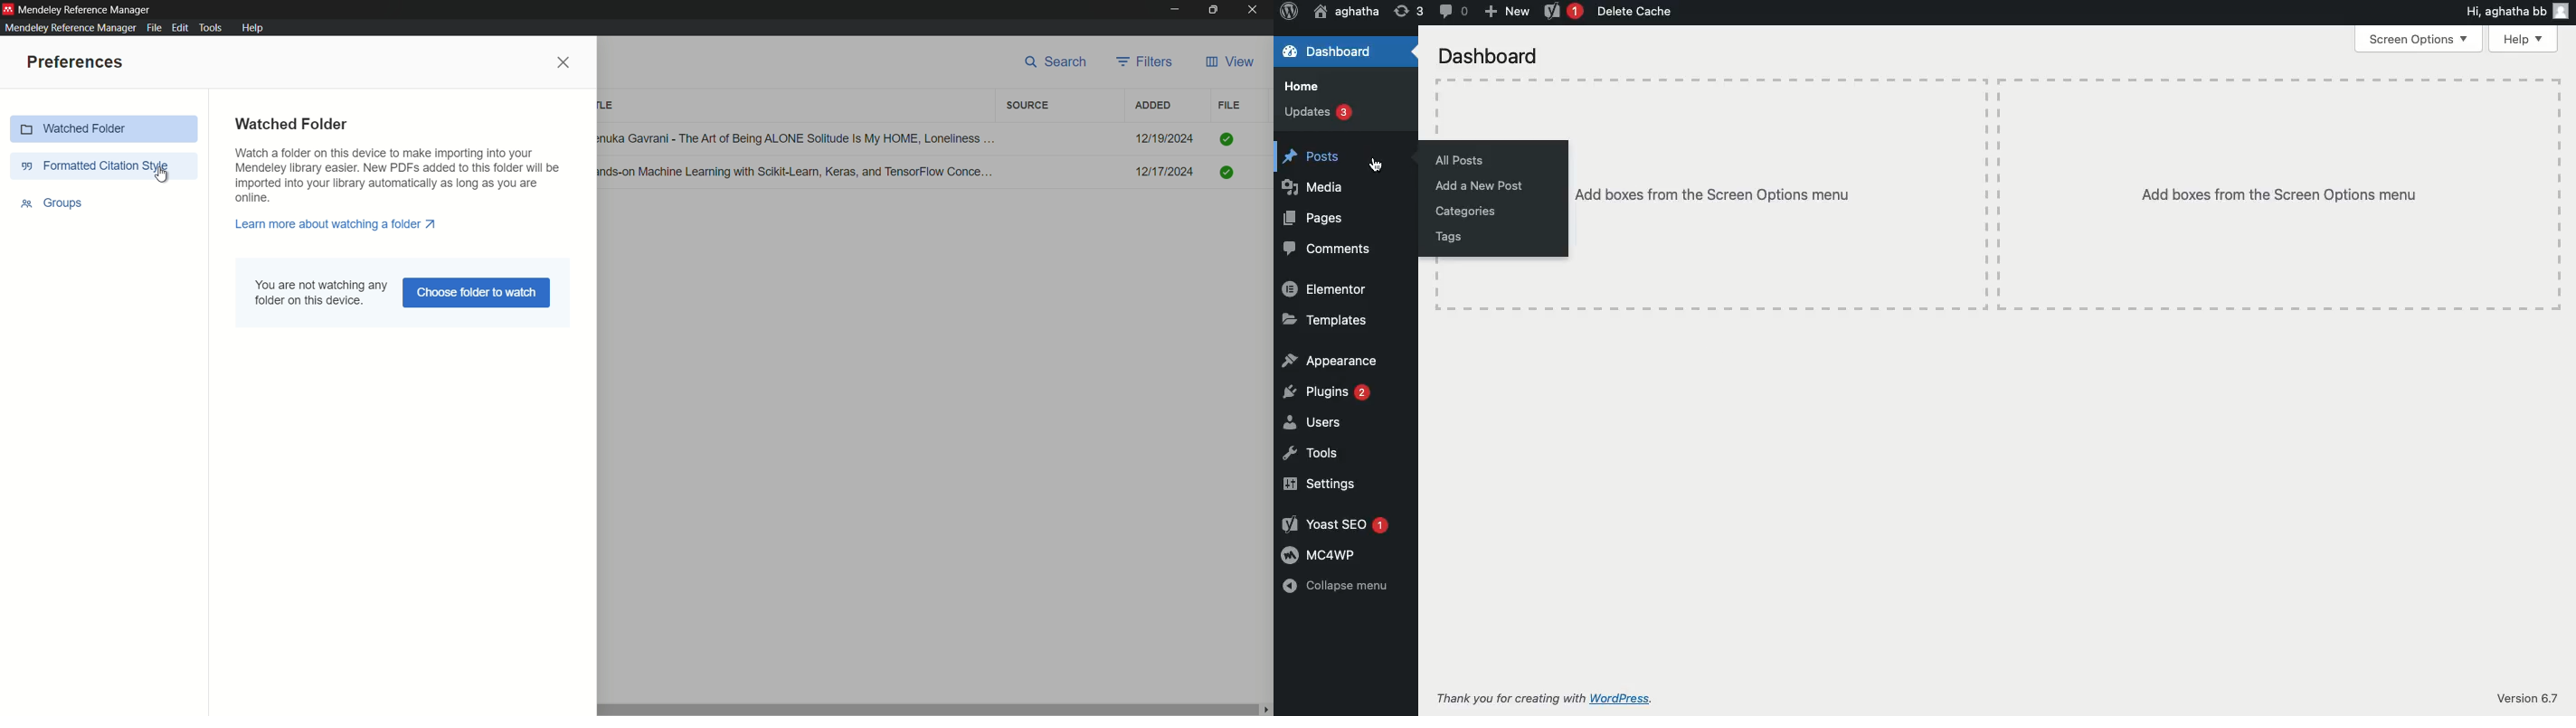 The height and width of the screenshot is (728, 2576). I want to click on tools menu, so click(212, 28).